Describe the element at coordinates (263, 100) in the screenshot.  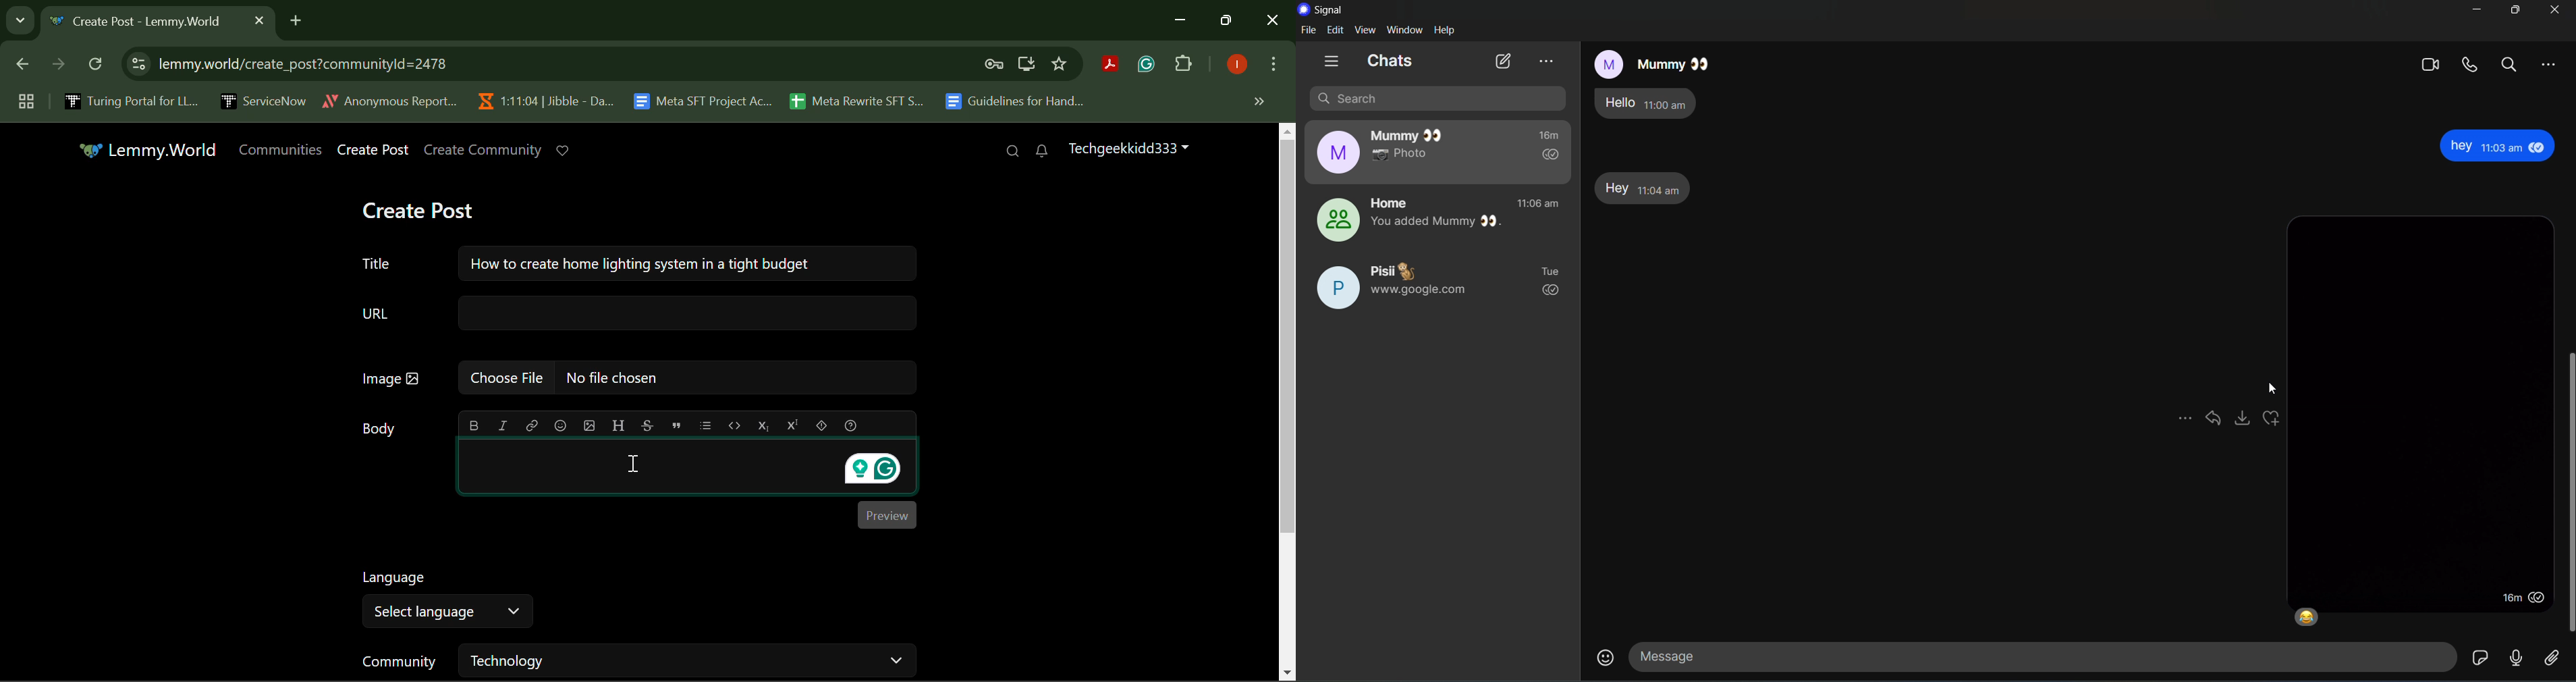
I see `ServiceNow` at that location.